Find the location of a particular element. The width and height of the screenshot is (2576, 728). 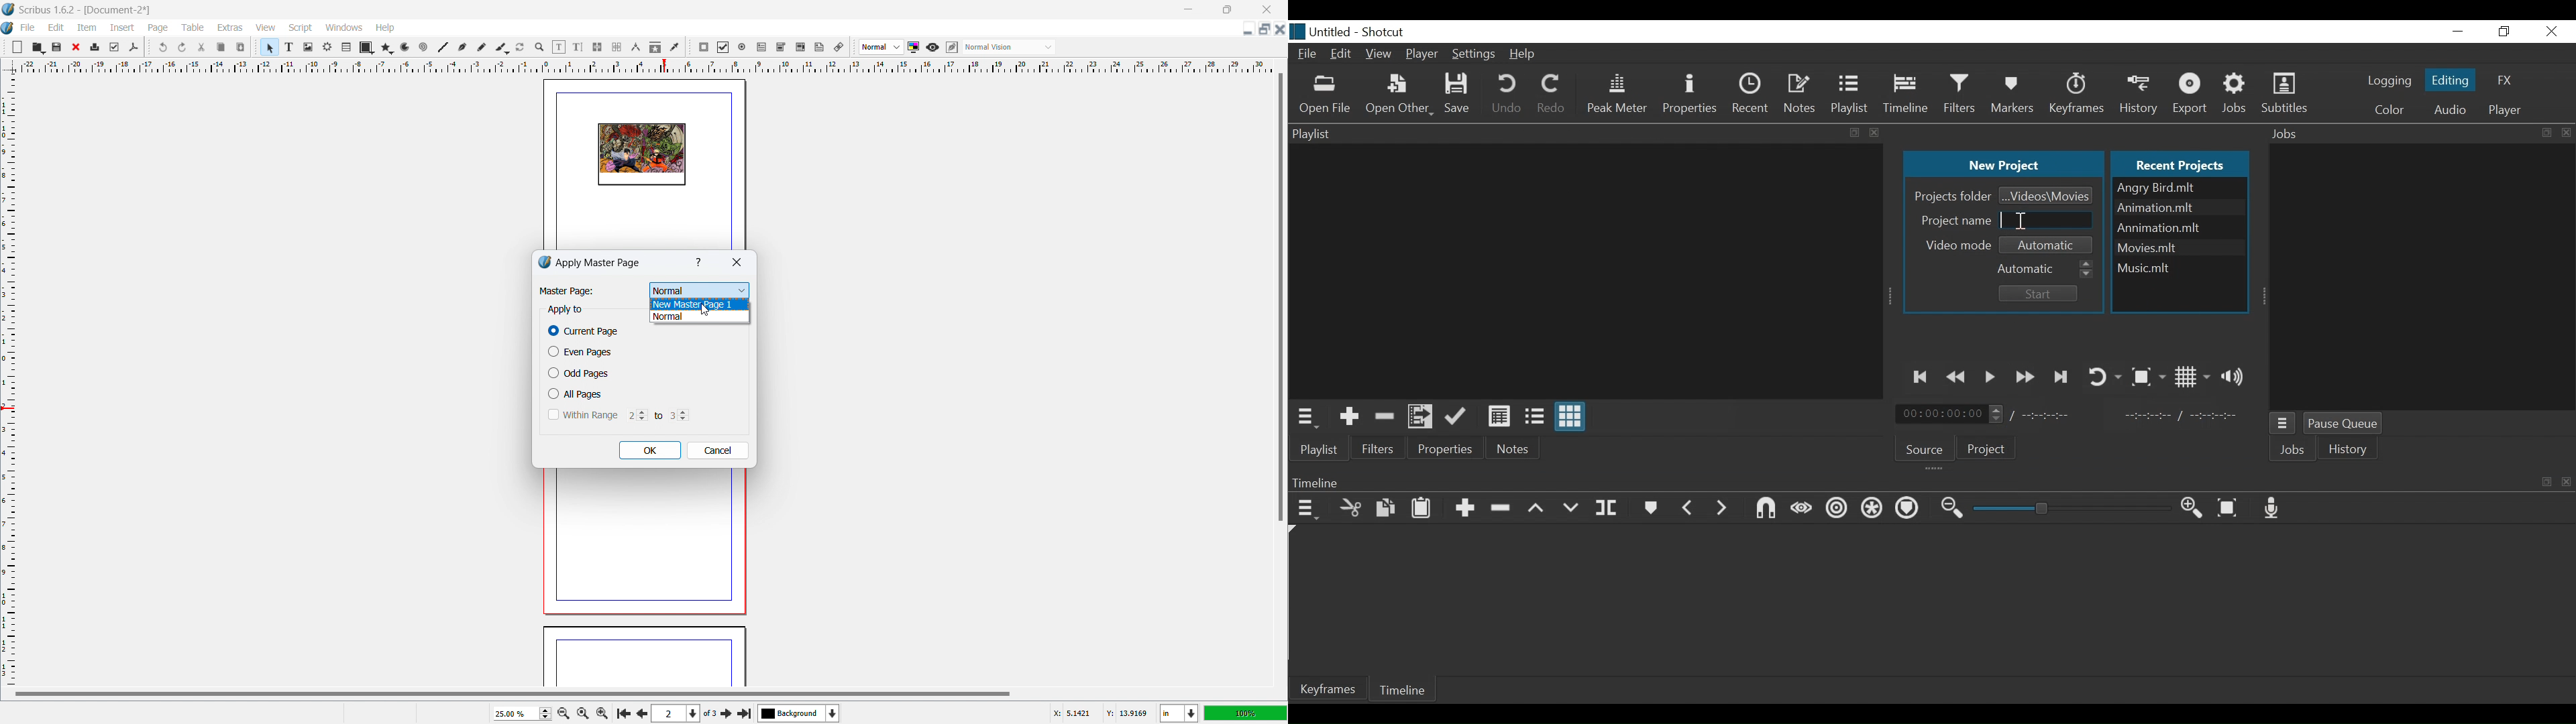

windows is located at coordinates (345, 27).